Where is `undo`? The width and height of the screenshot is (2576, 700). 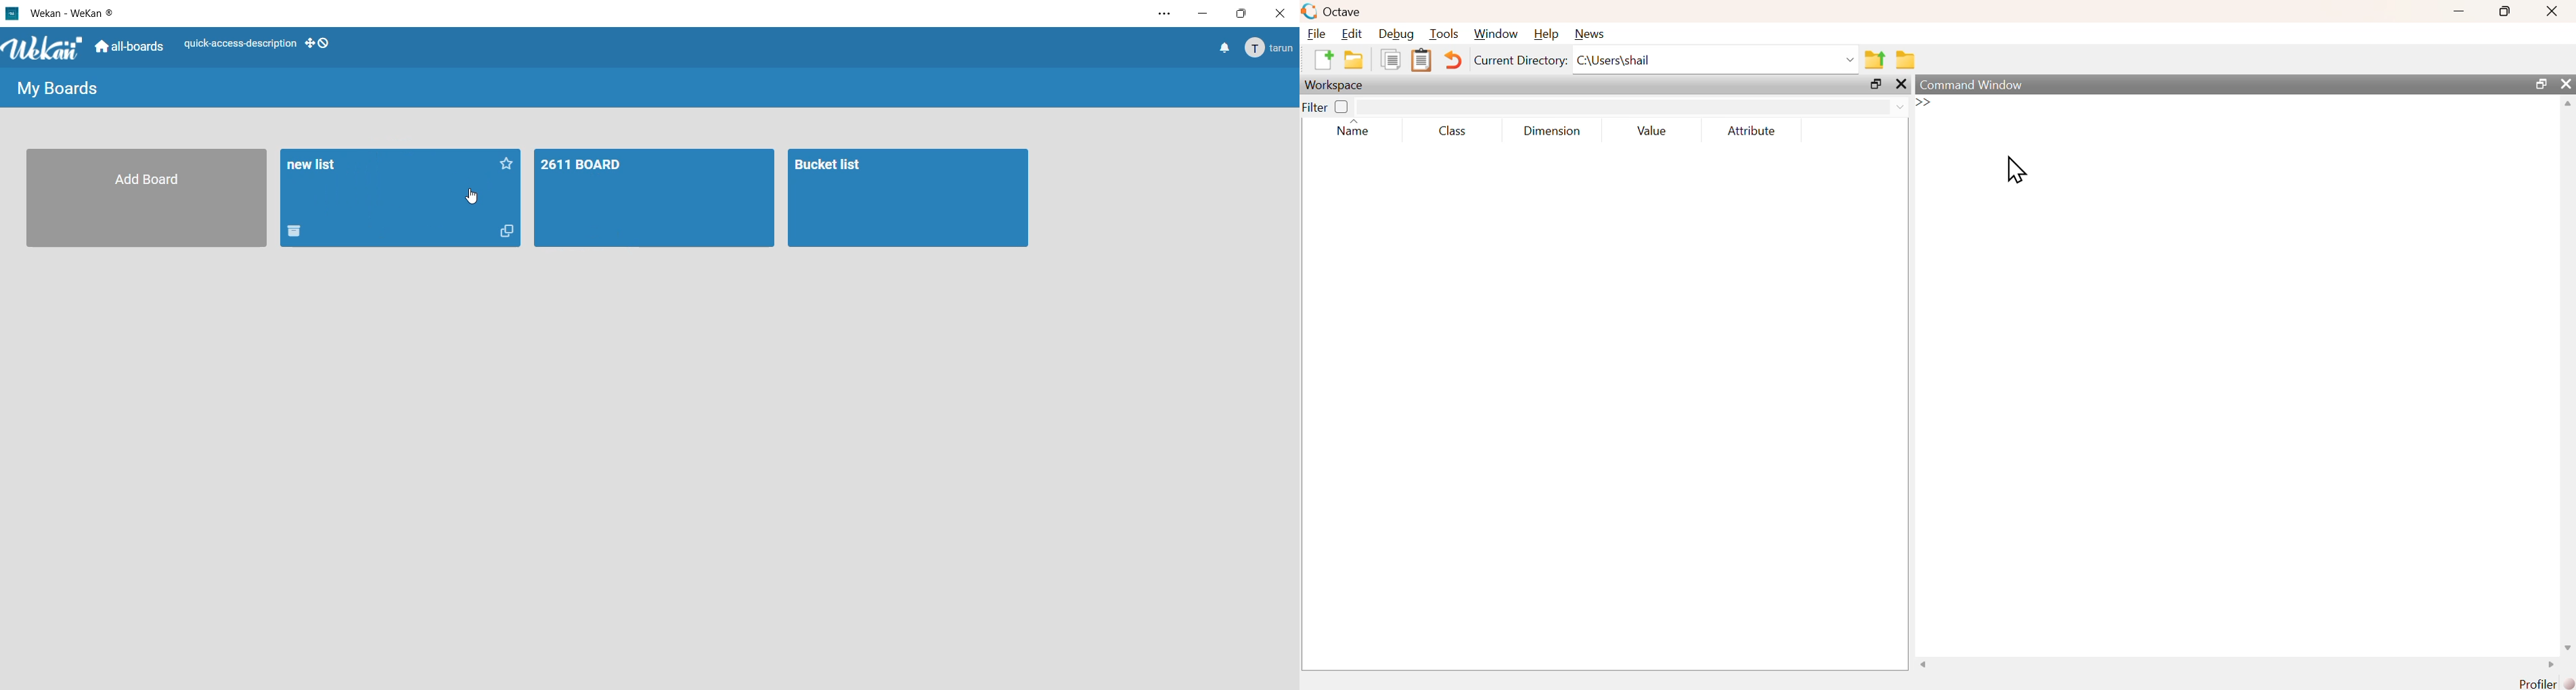
undo is located at coordinates (1454, 60).